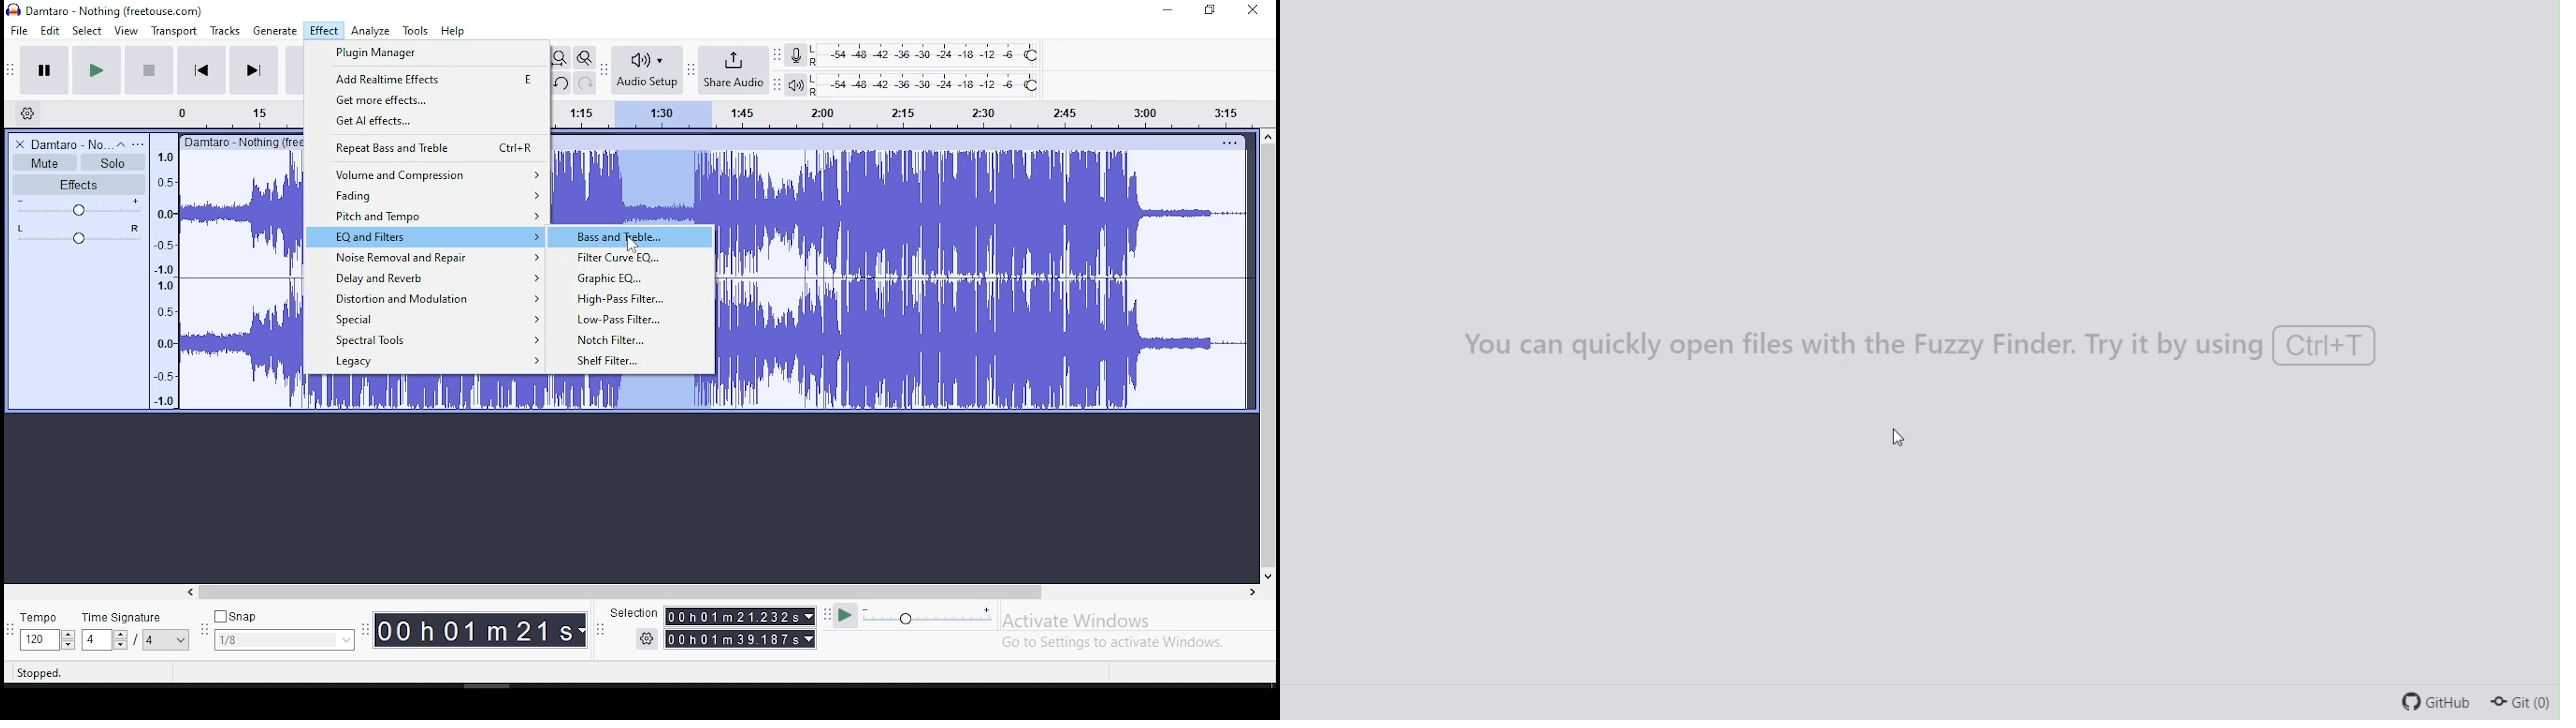 The width and height of the screenshot is (2576, 728). What do you see at coordinates (1910, 347) in the screenshot?
I see `You can quickly open files with the Fuzzy Finder. Try it by using ctrl+T` at bounding box center [1910, 347].